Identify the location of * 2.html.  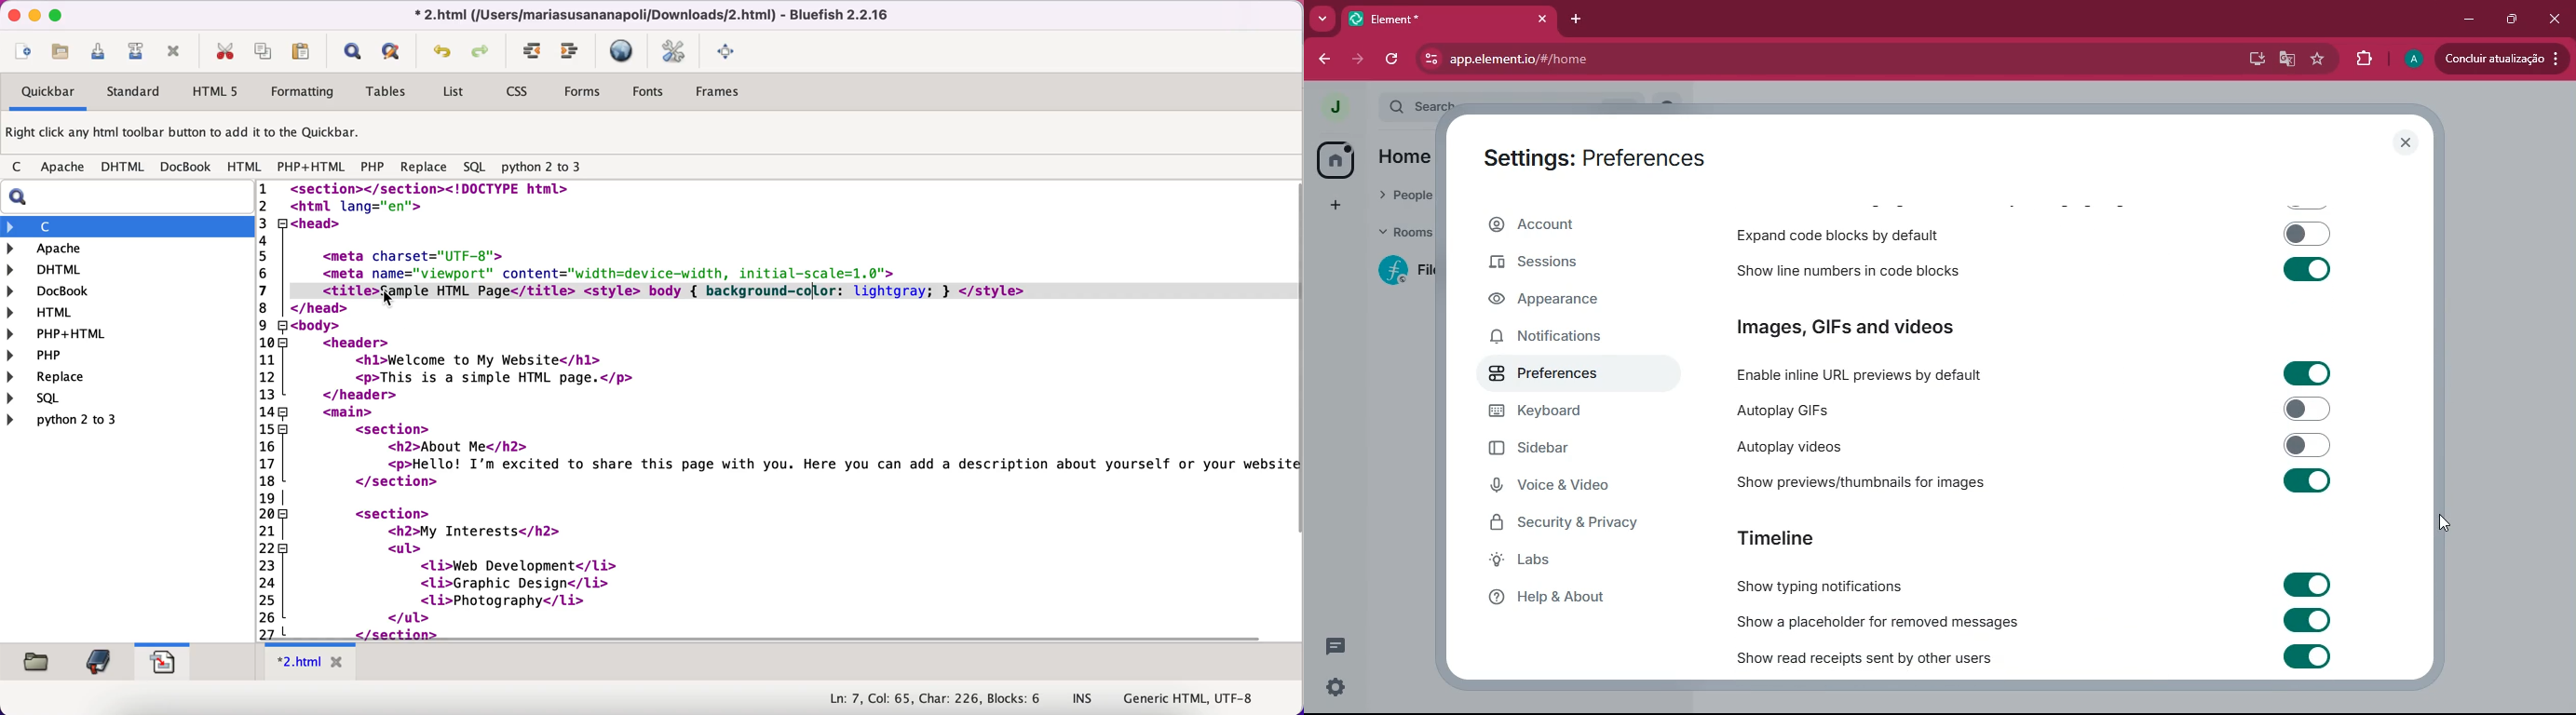
(313, 662).